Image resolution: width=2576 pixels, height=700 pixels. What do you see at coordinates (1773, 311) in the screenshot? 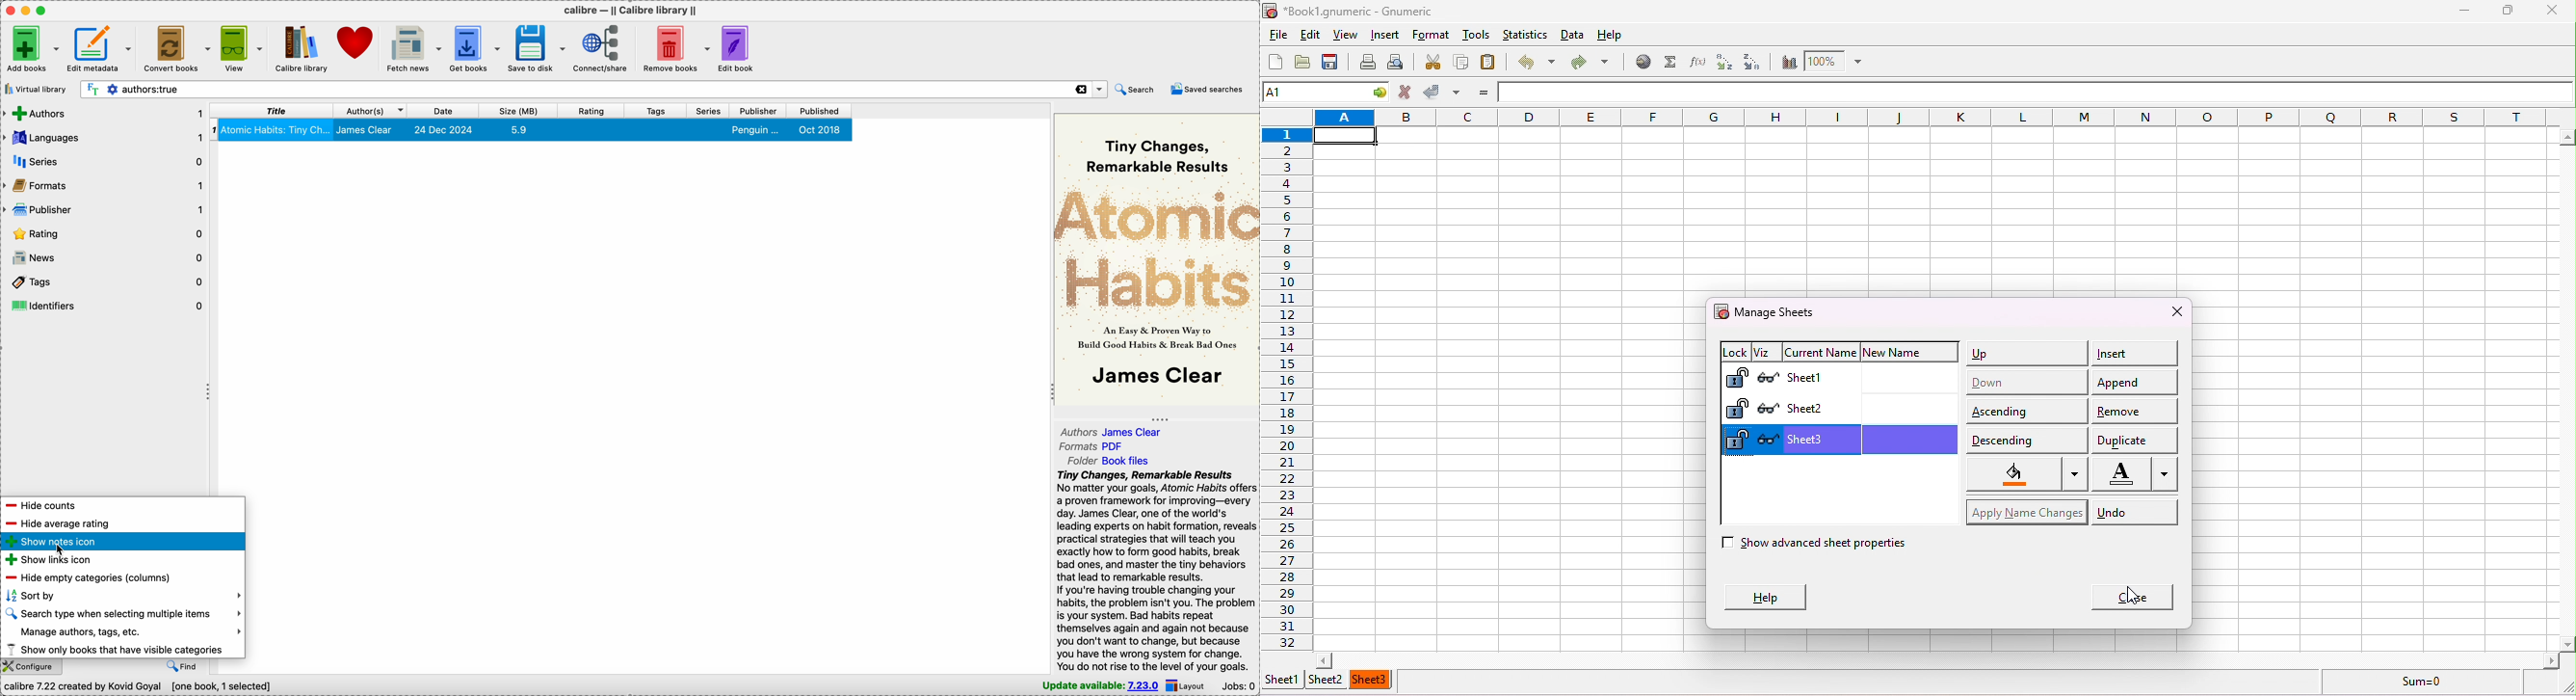
I see `manage sheets` at bounding box center [1773, 311].